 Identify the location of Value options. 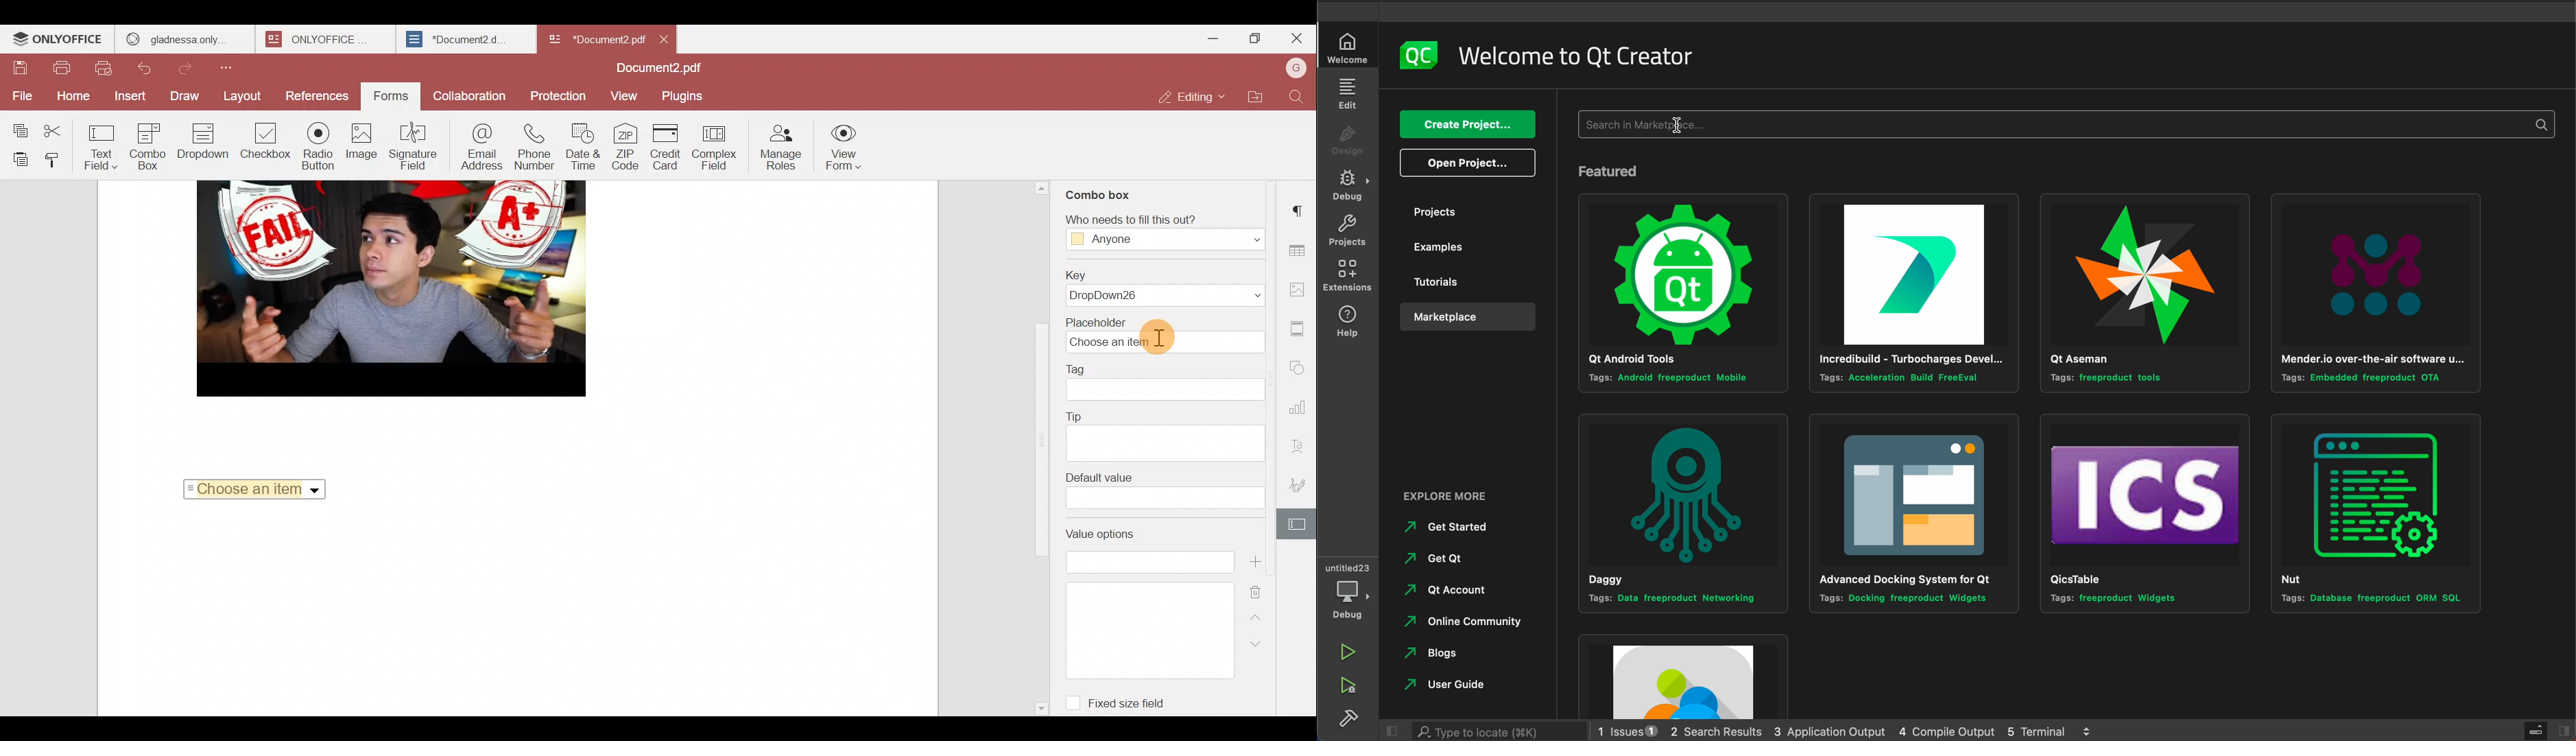
(1140, 603).